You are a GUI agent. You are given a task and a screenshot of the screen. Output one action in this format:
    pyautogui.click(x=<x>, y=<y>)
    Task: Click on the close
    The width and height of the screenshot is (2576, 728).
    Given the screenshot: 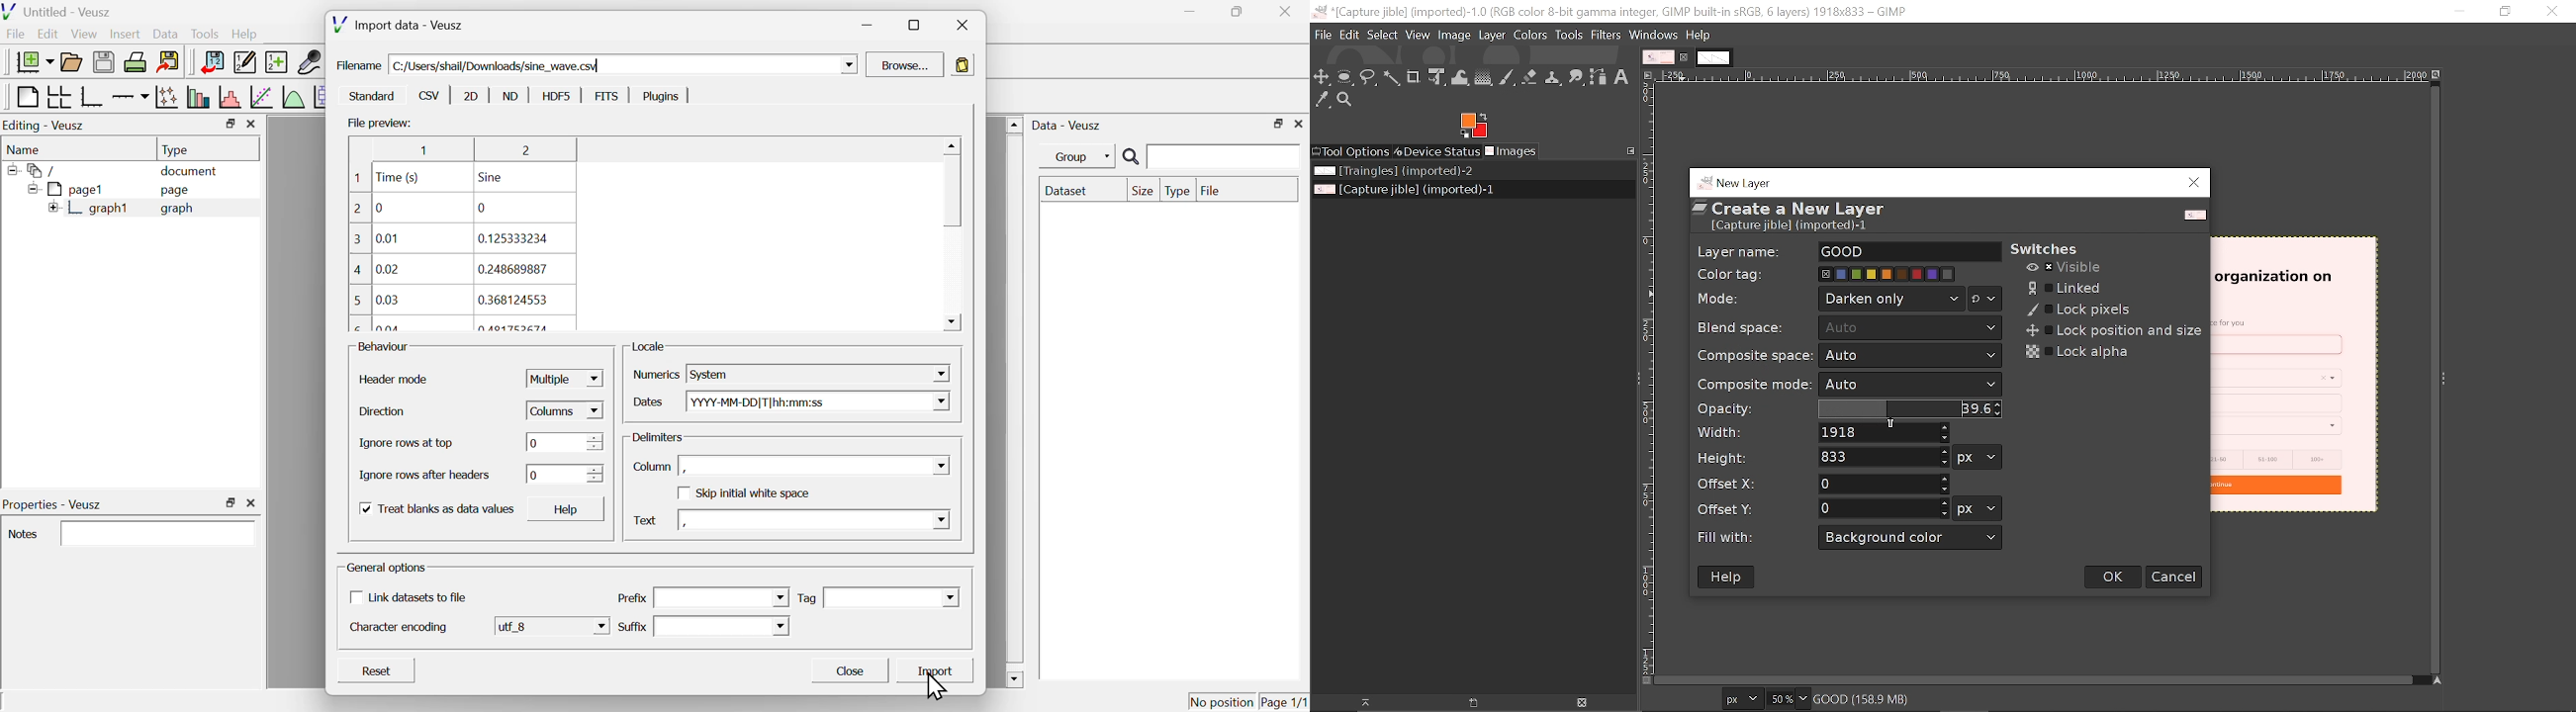 What is the action you would take?
    pyautogui.click(x=1299, y=123)
    